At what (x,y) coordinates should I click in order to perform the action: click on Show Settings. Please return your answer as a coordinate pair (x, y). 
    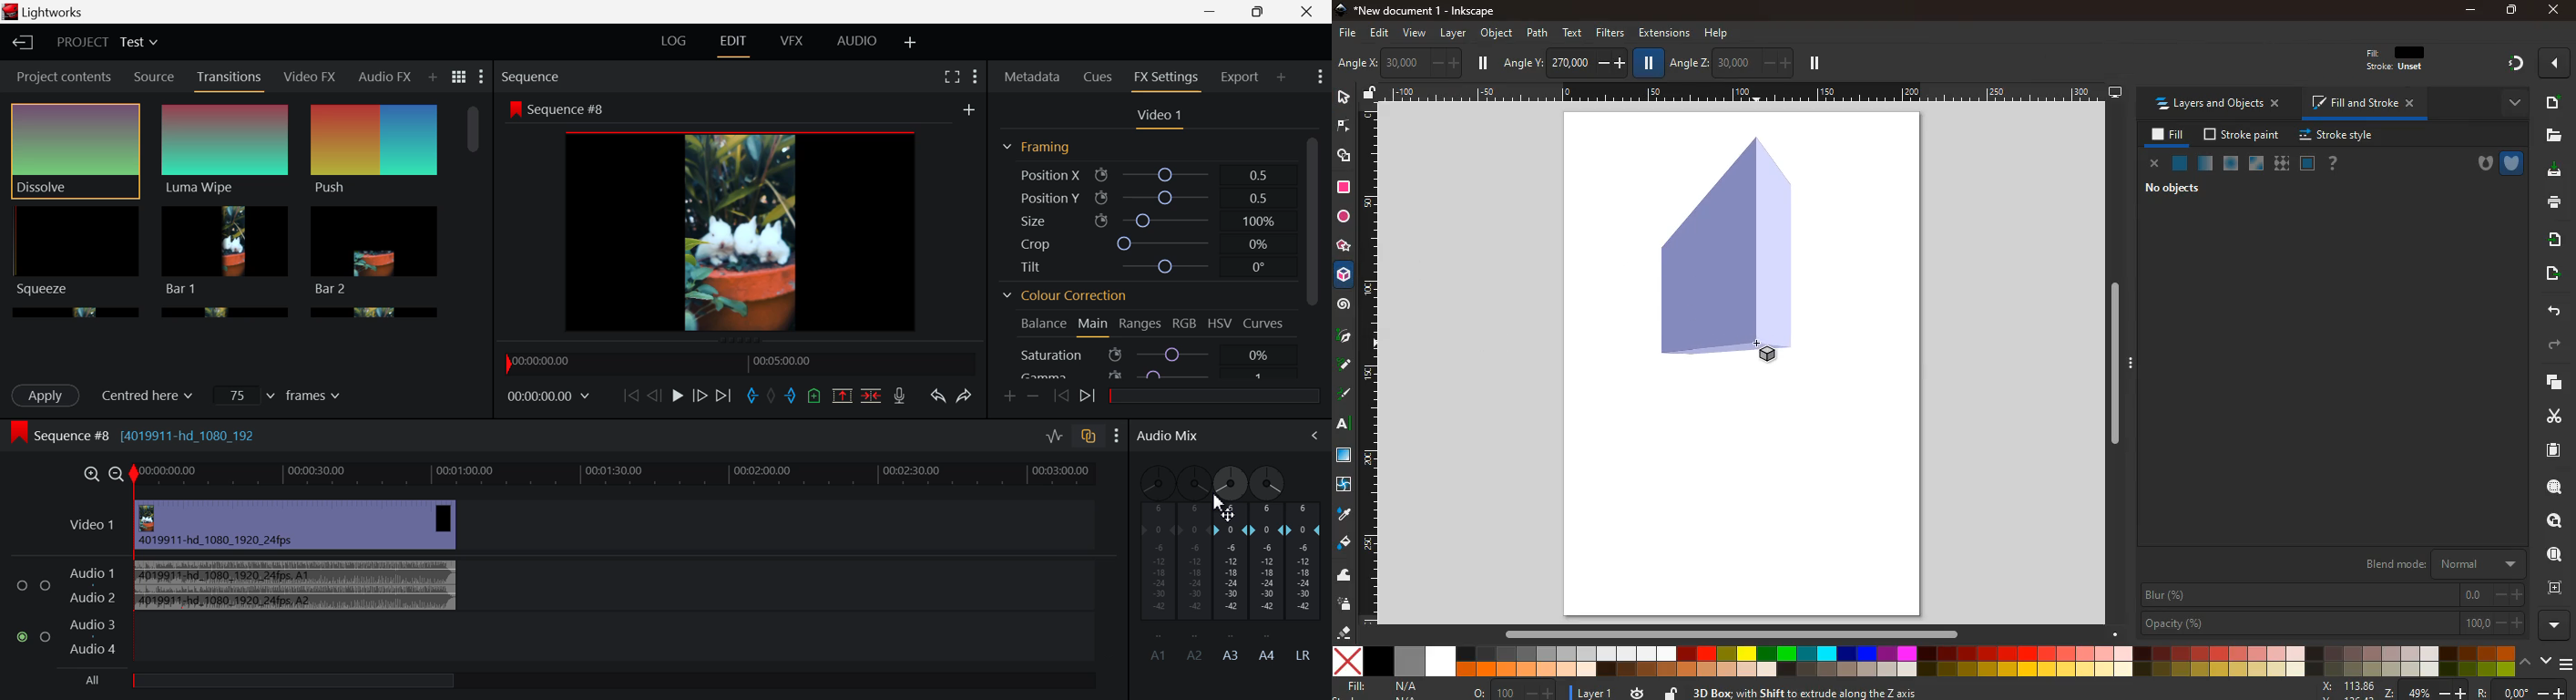
    Looking at the image, I should click on (482, 76).